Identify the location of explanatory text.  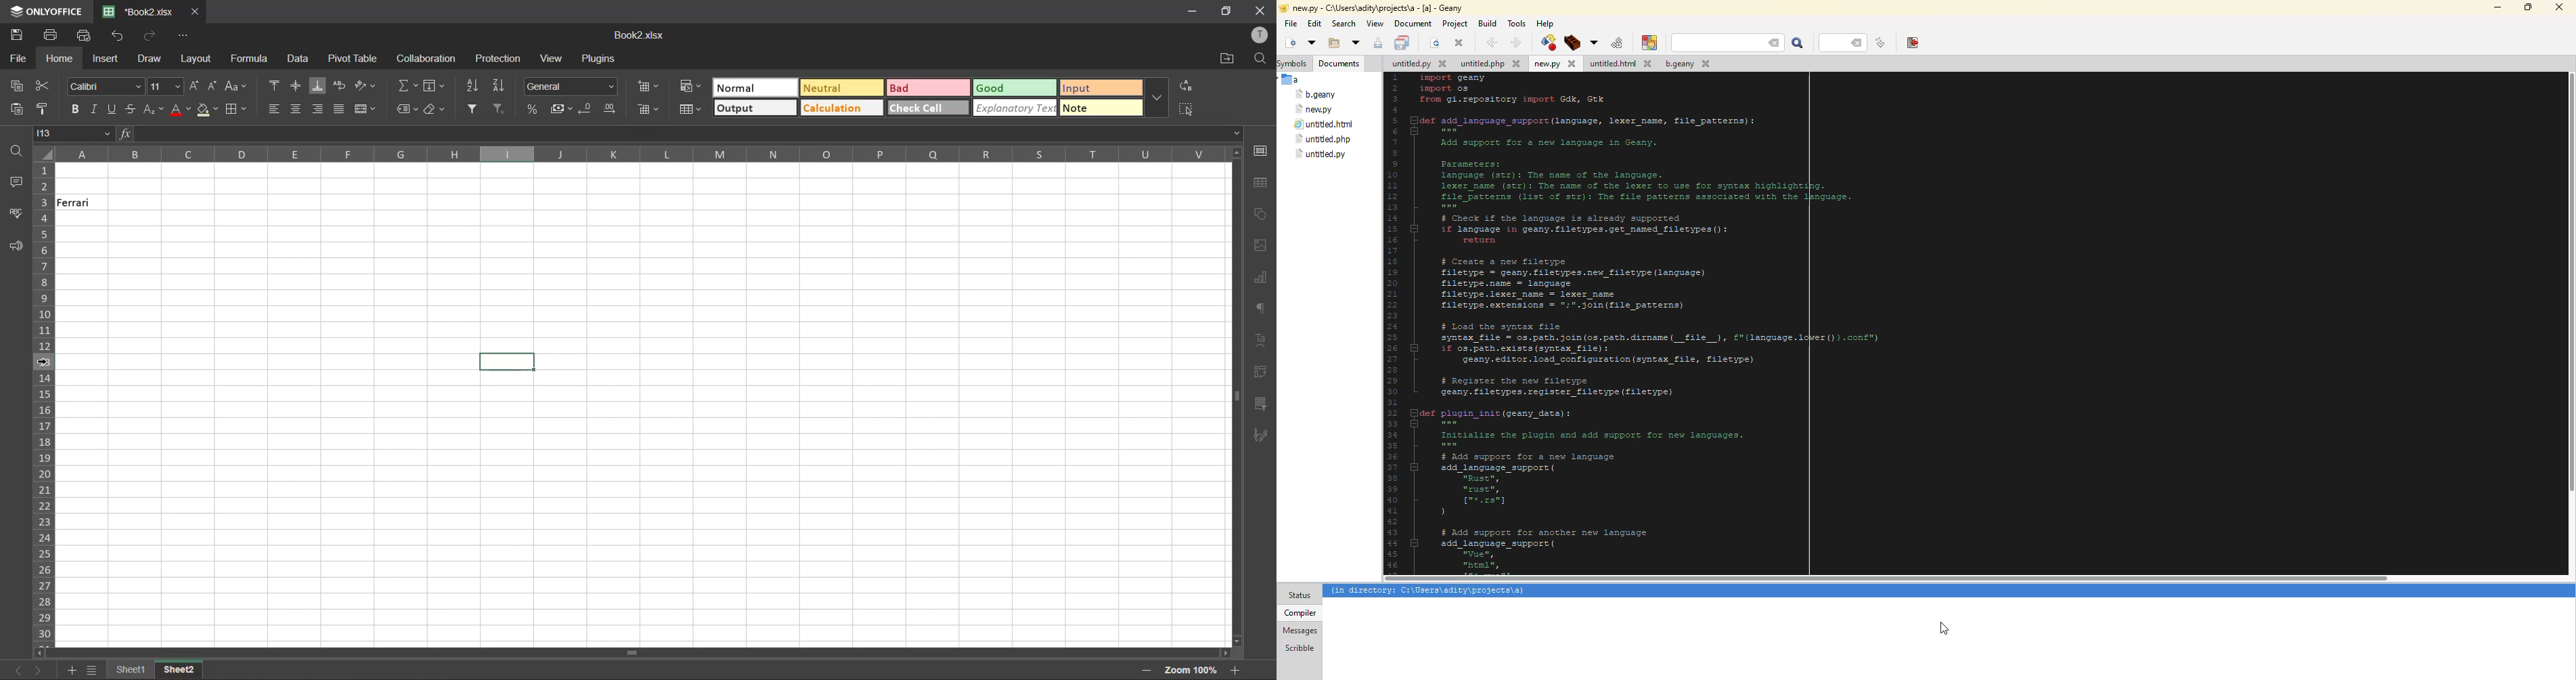
(1017, 108).